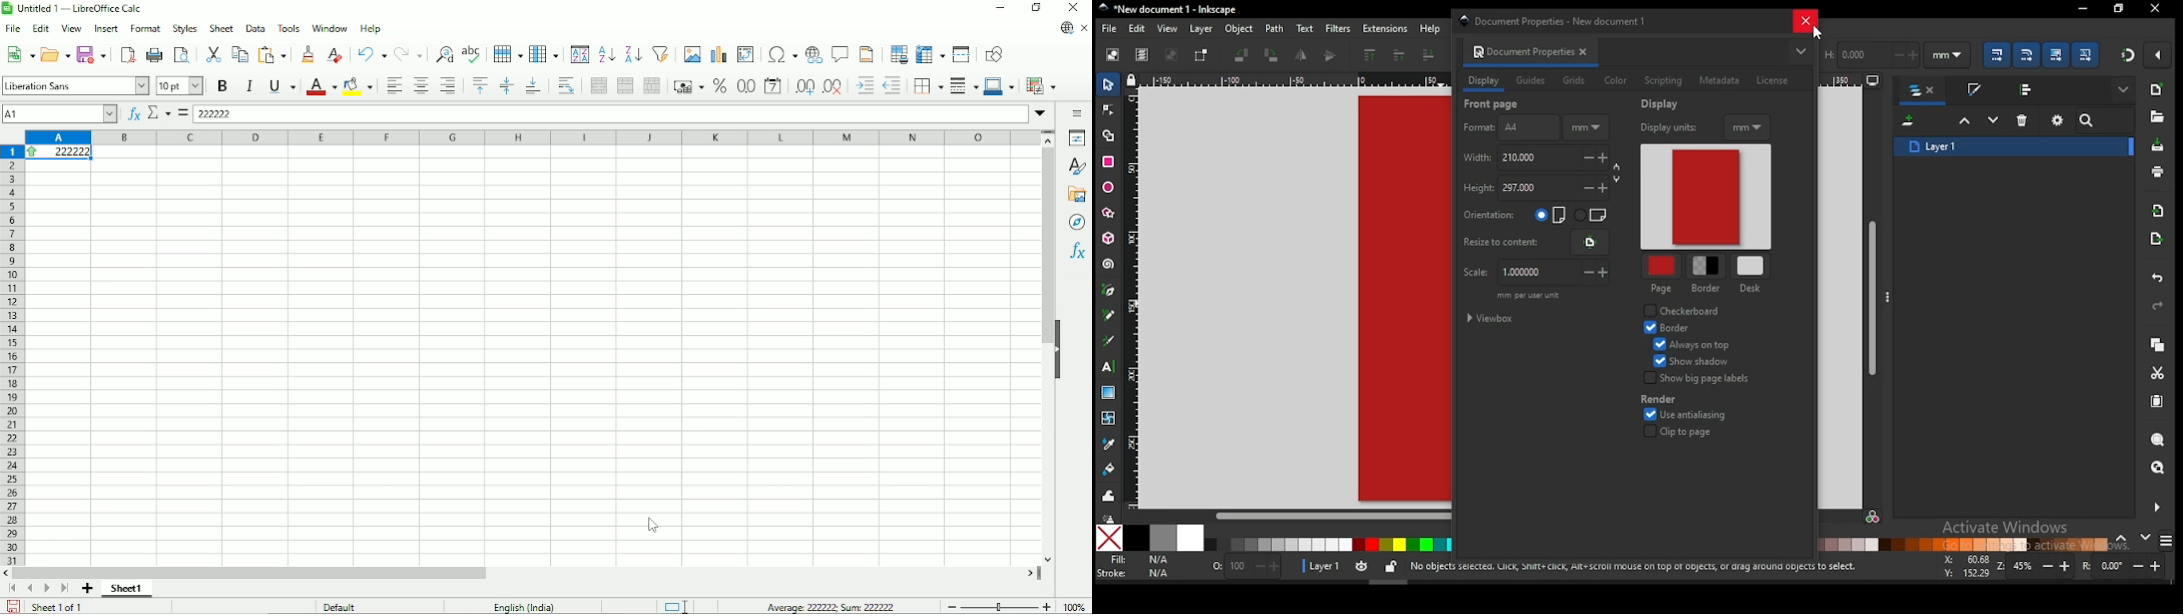 The image size is (2184, 616). I want to click on Spell check, so click(471, 53).